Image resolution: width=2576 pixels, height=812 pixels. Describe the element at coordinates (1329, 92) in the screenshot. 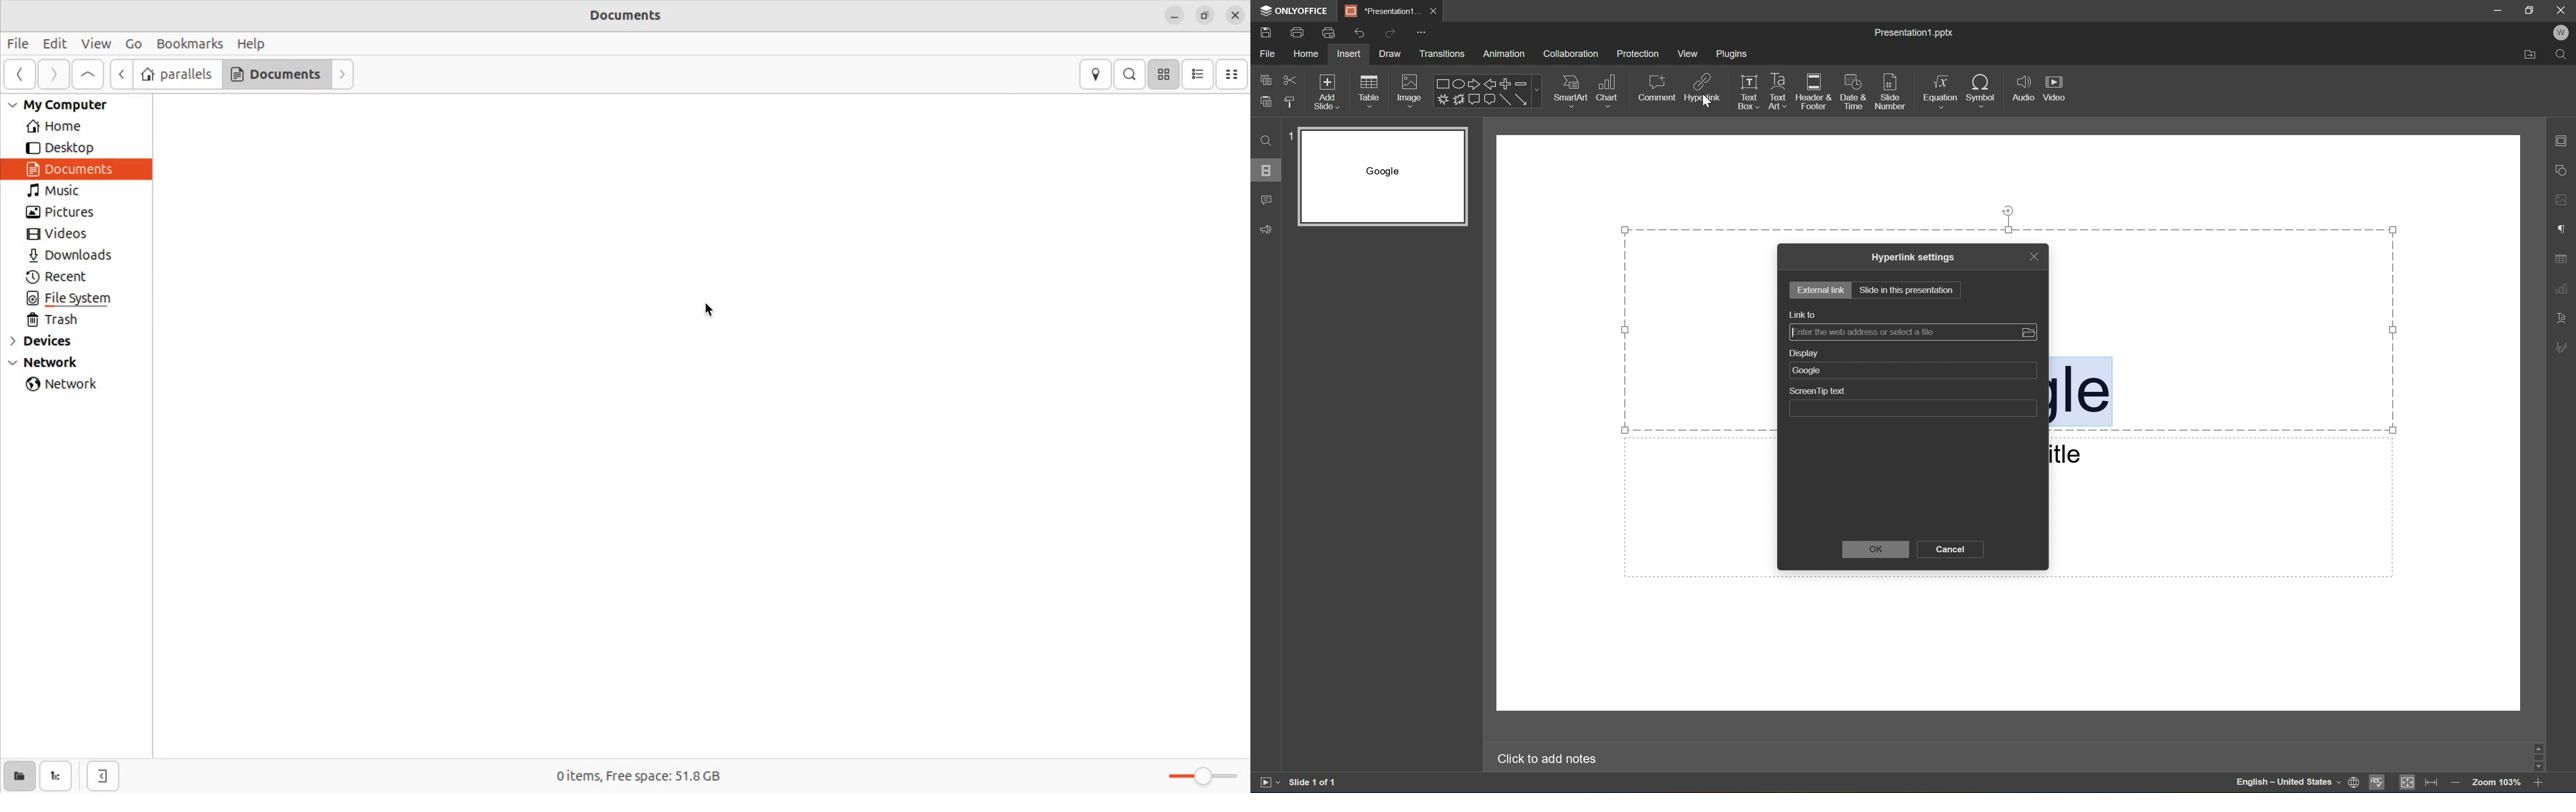

I see `Add slide` at that location.